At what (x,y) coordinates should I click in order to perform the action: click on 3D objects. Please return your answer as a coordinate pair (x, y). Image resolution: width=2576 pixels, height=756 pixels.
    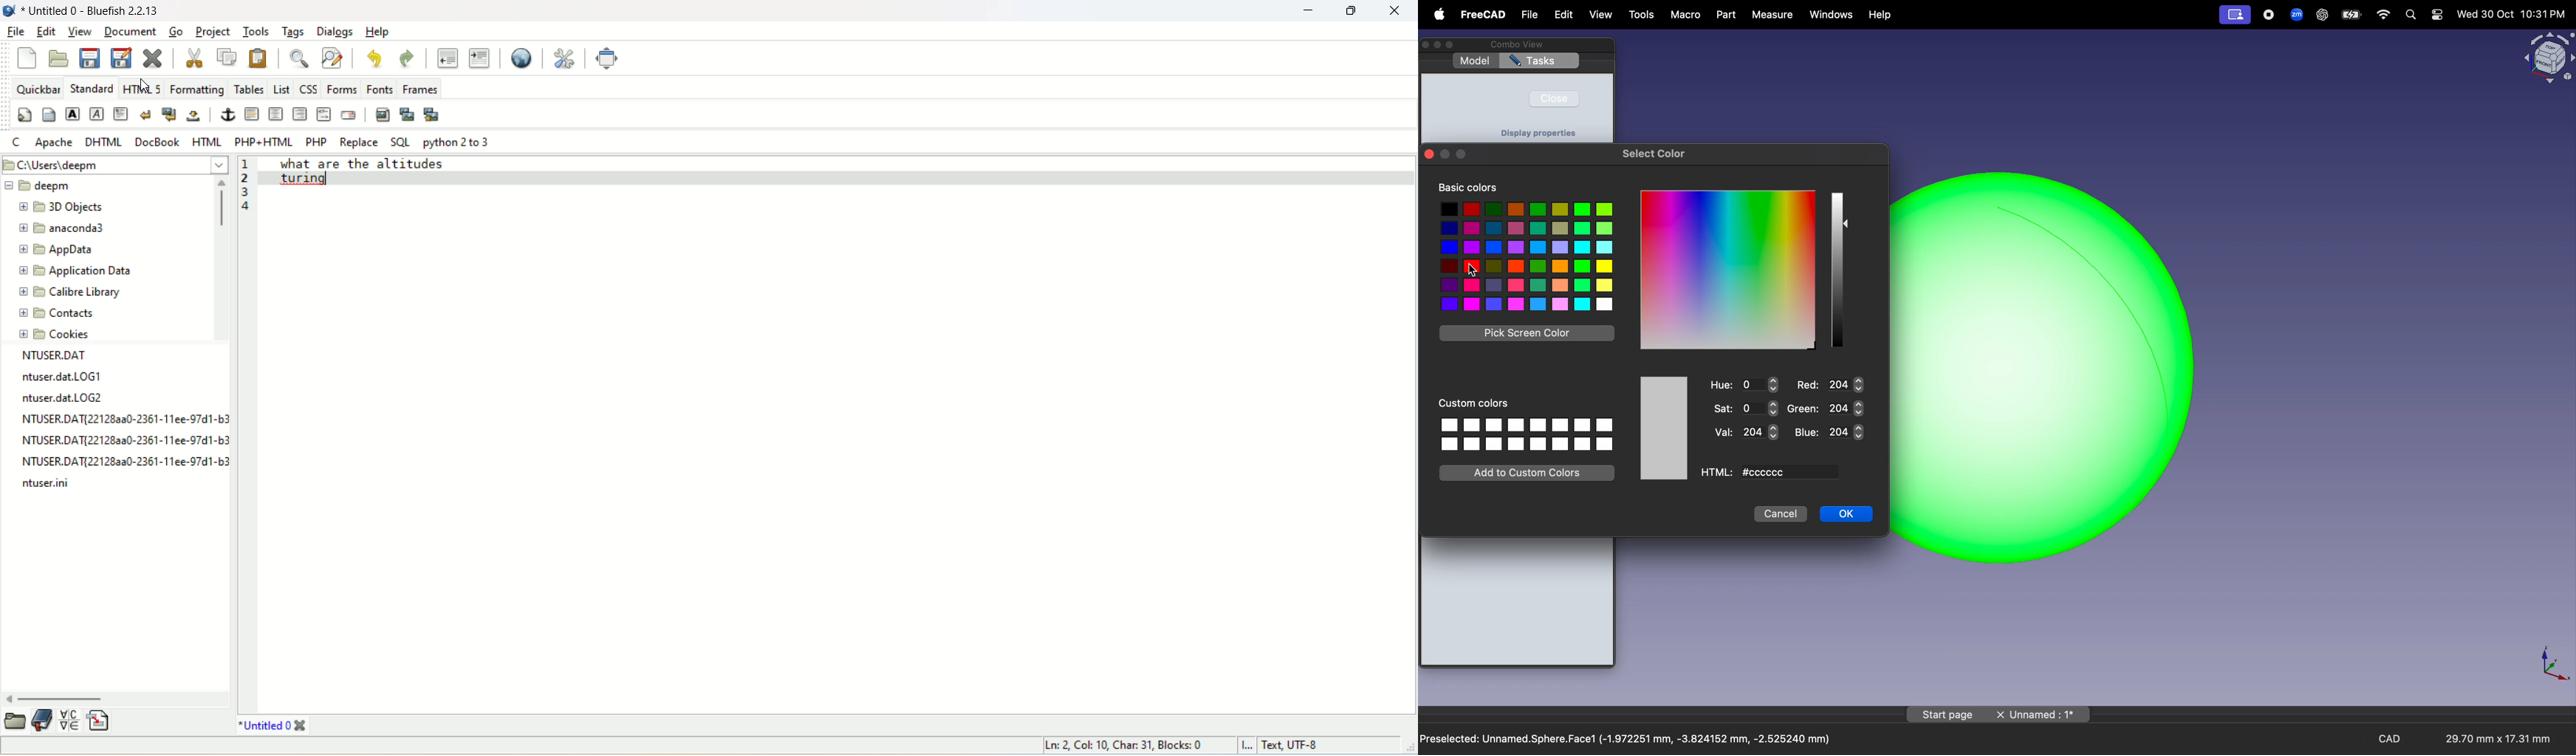
    Looking at the image, I should click on (66, 208).